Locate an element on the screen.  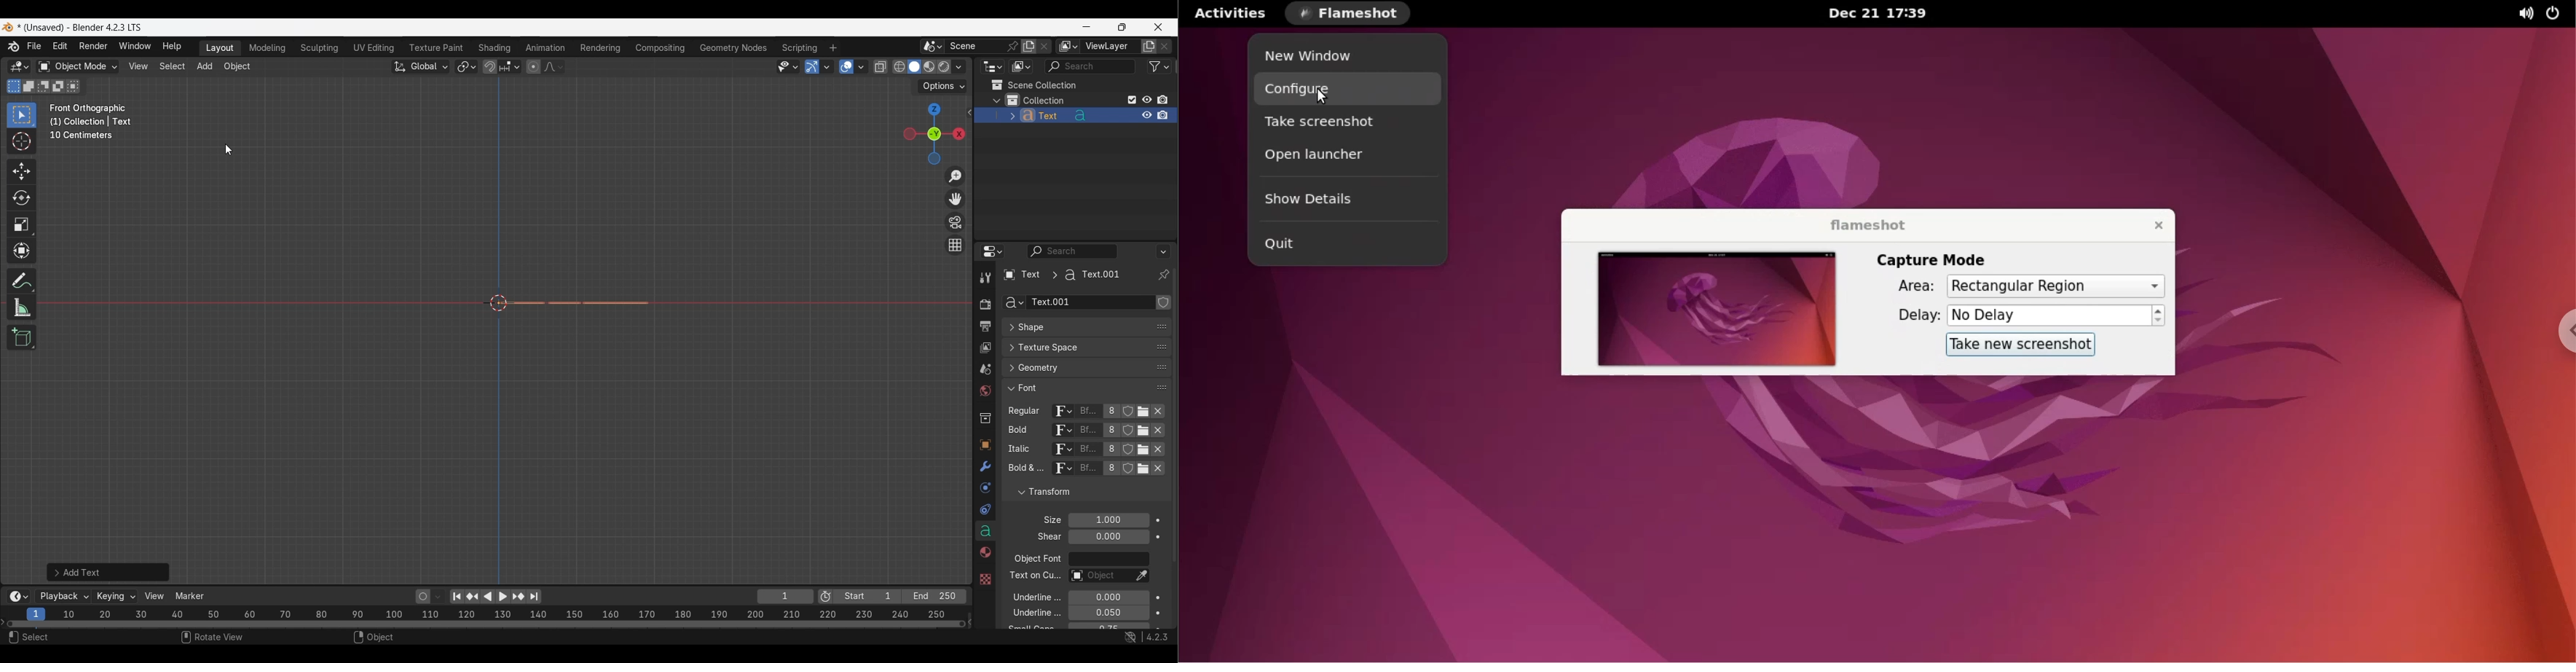
activities is located at coordinates (1231, 12).